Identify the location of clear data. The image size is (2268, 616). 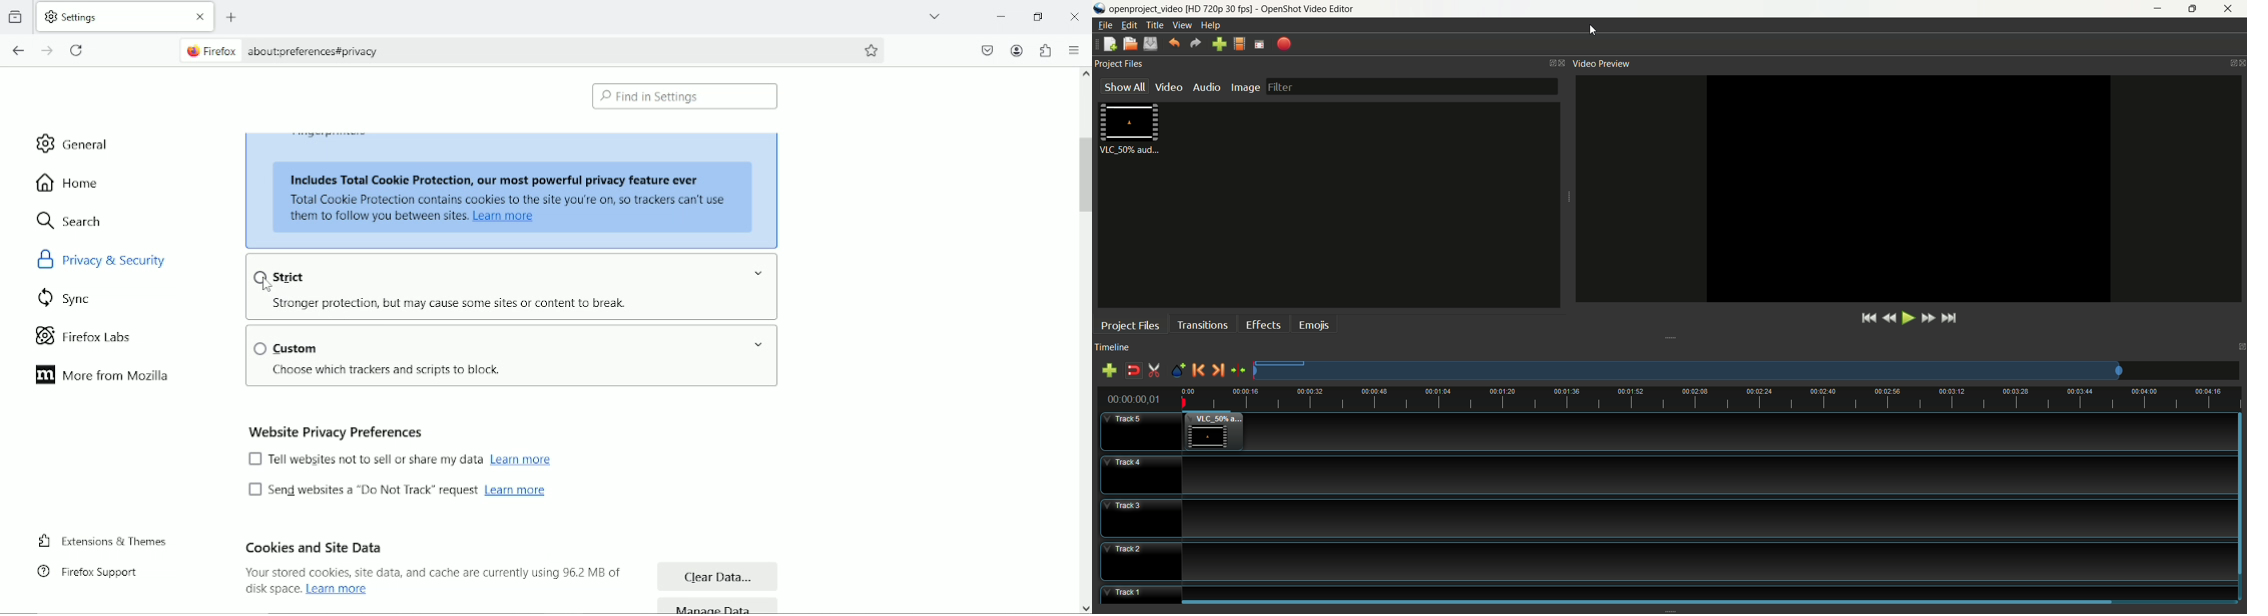
(718, 577).